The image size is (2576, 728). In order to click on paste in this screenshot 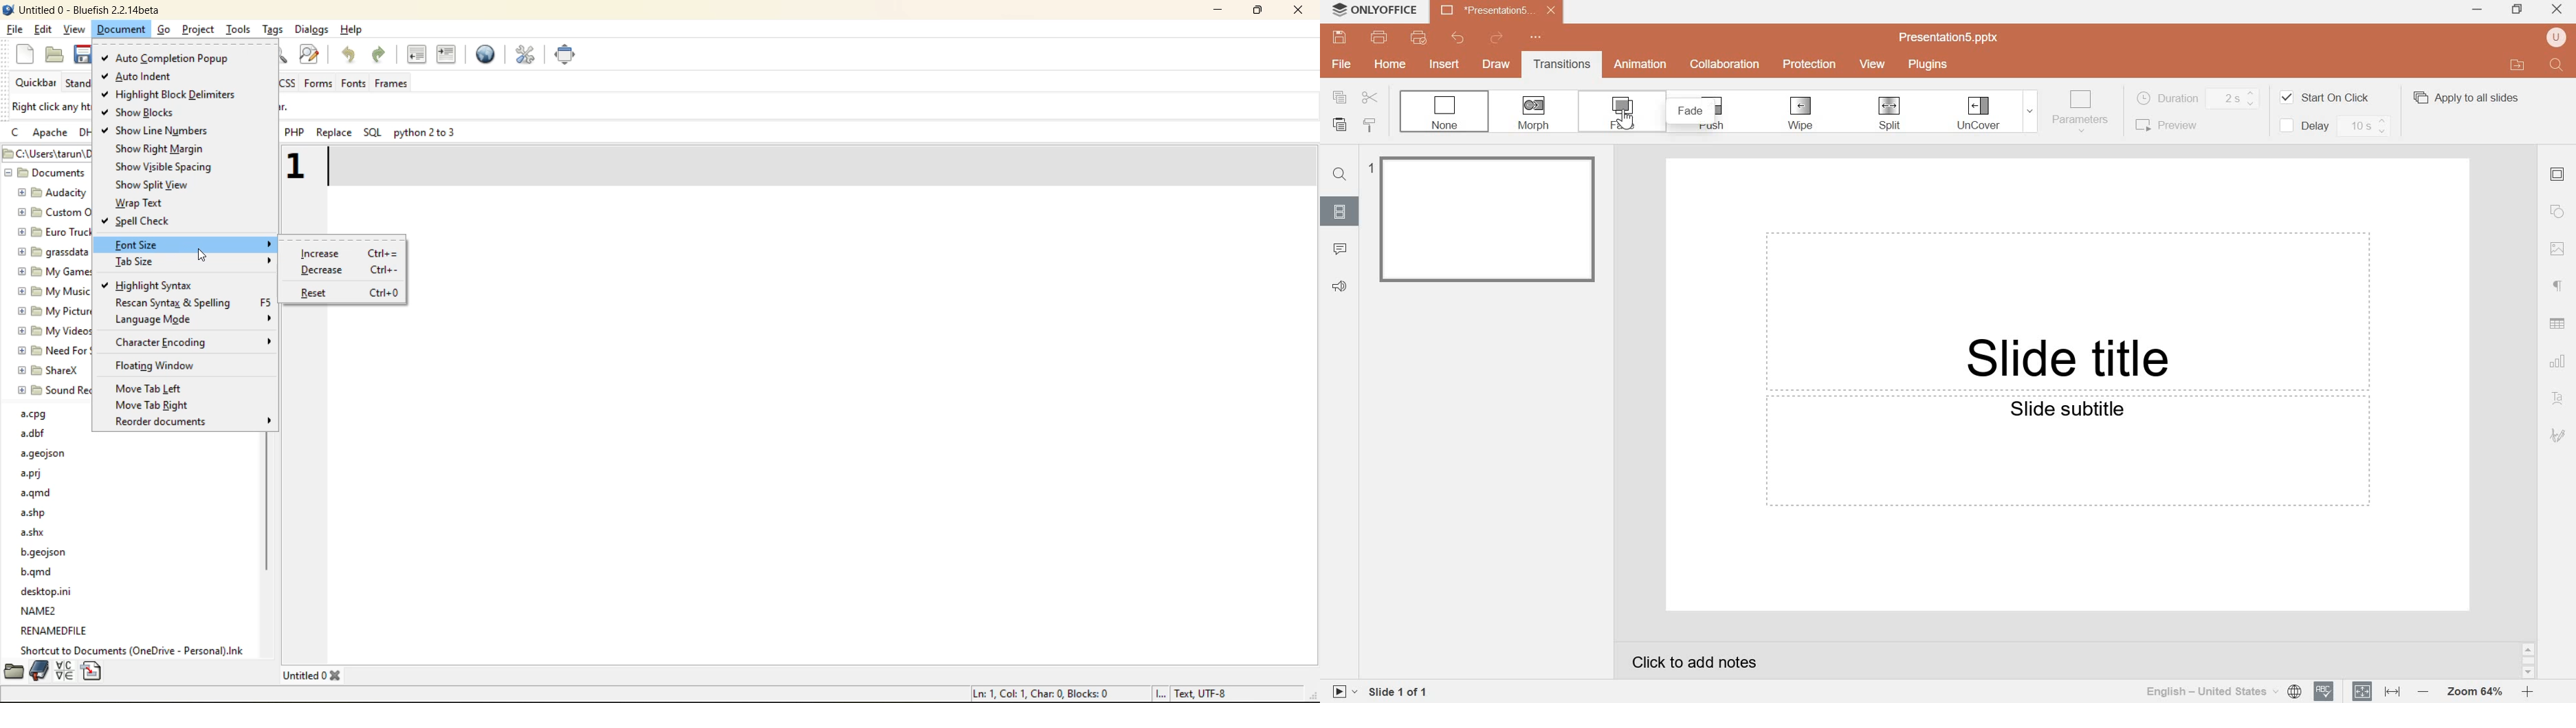, I will do `click(1340, 125)`.